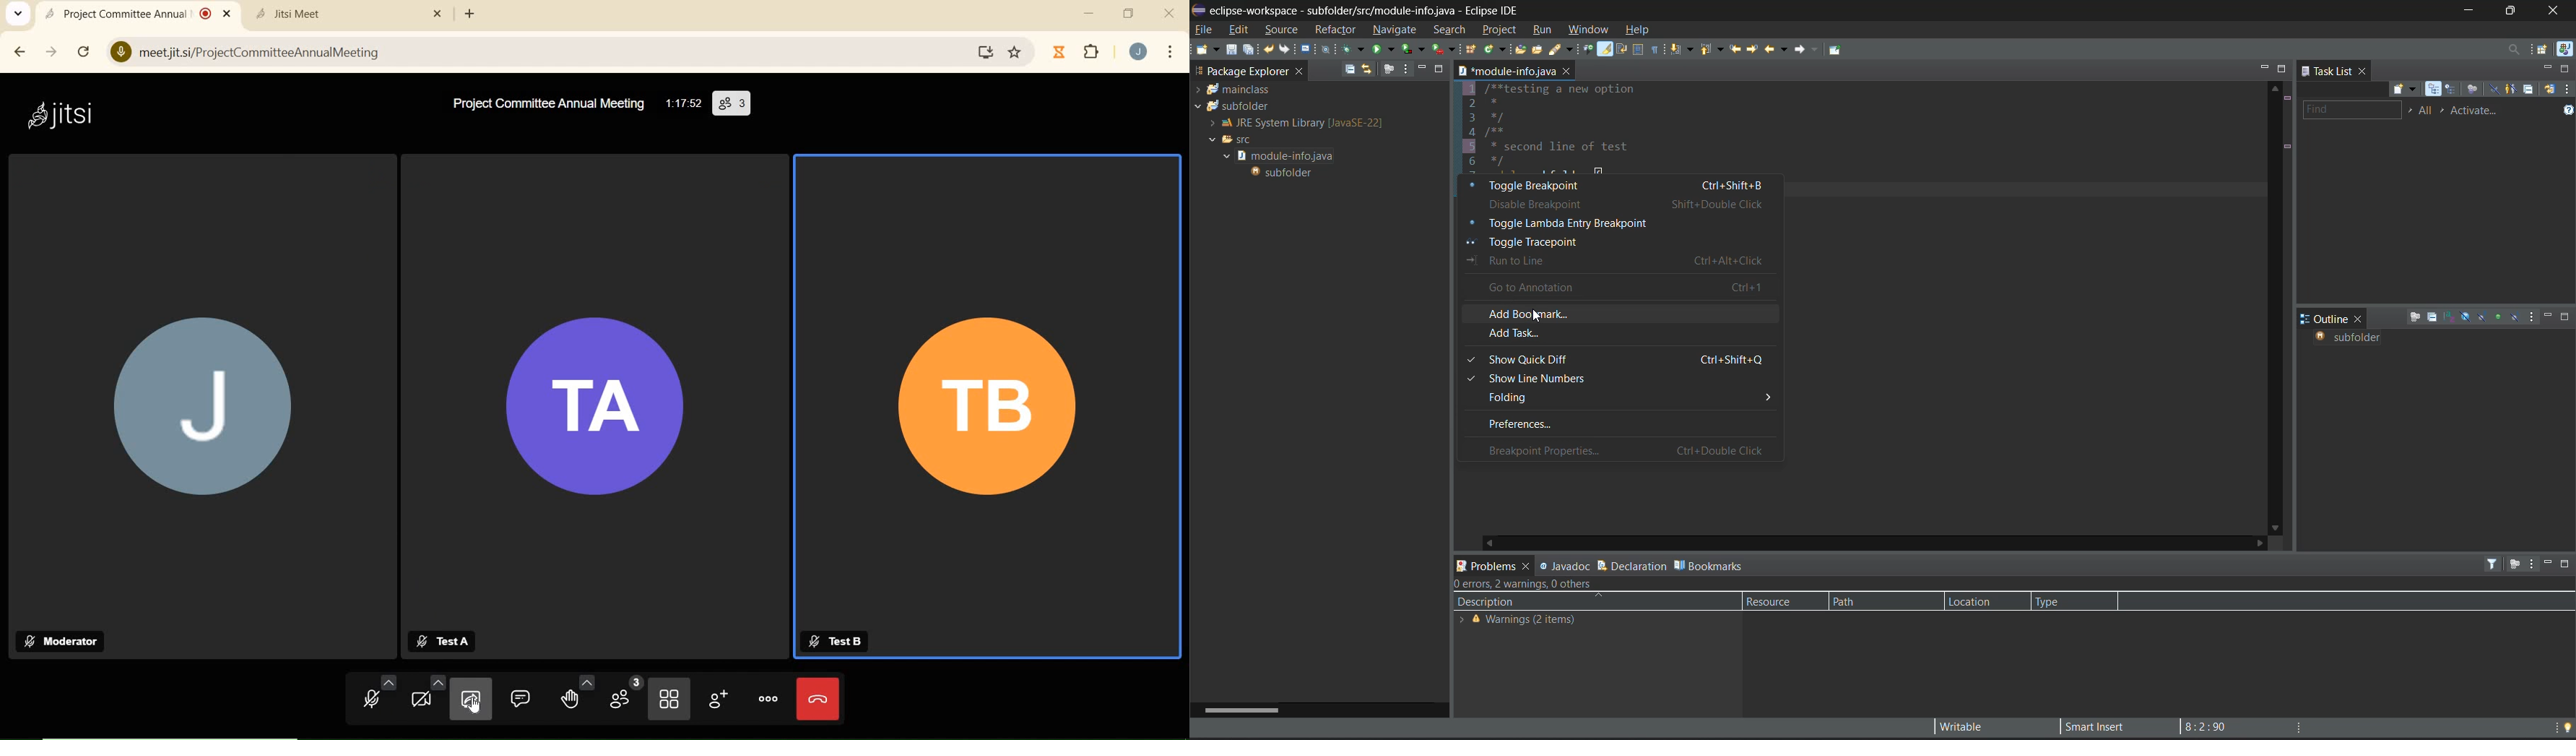 The height and width of the screenshot is (756, 2576). I want to click on Test A, so click(447, 640).